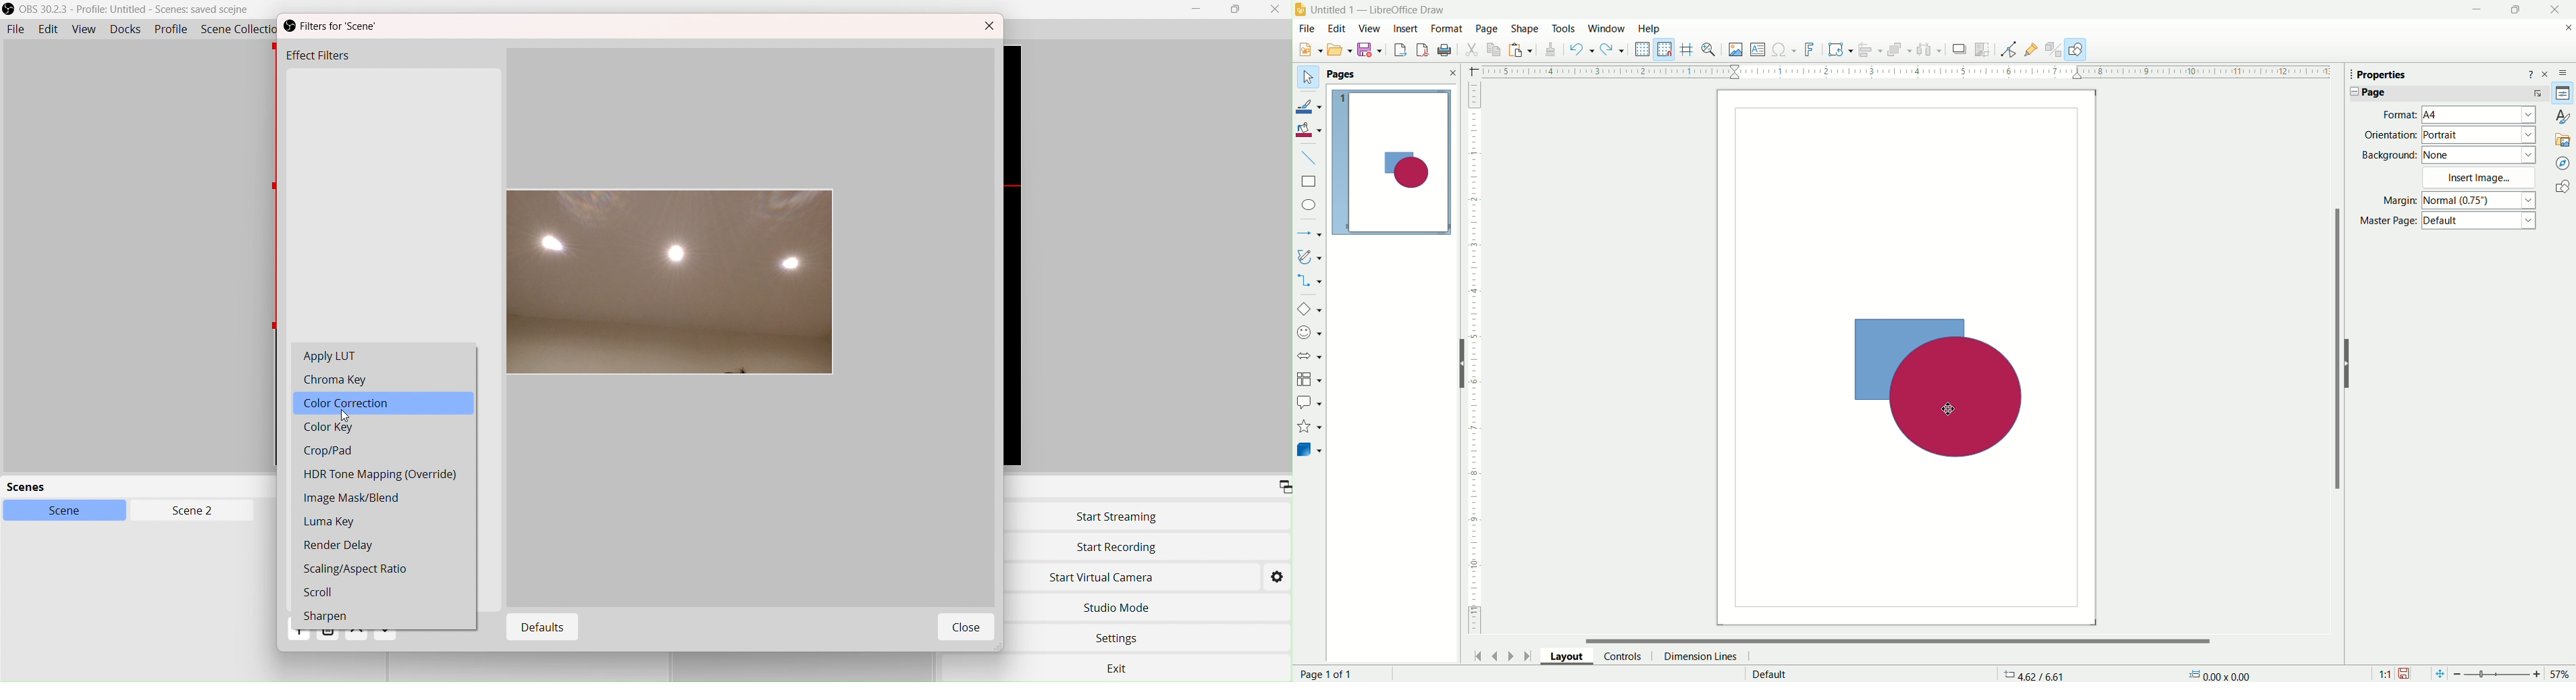  What do you see at coordinates (327, 617) in the screenshot?
I see `Sharpen` at bounding box center [327, 617].